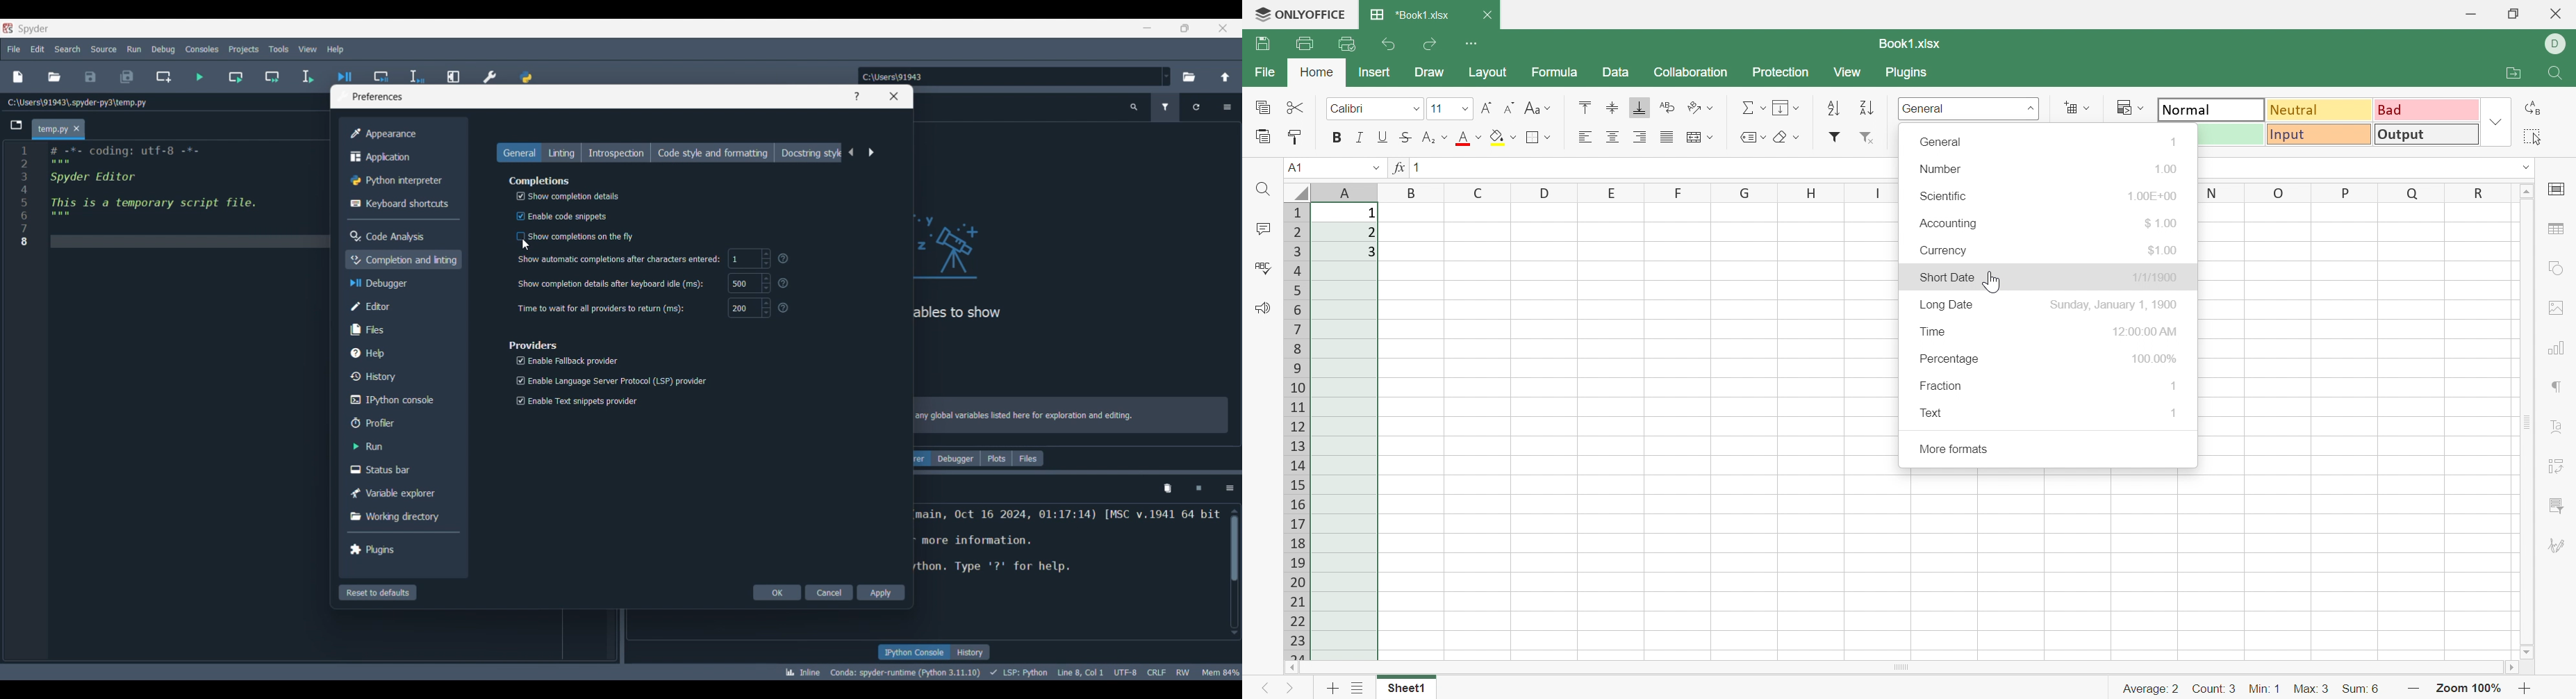  Describe the element at coordinates (2560, 548) in the screenshot. I see `Signature settings` at that location.